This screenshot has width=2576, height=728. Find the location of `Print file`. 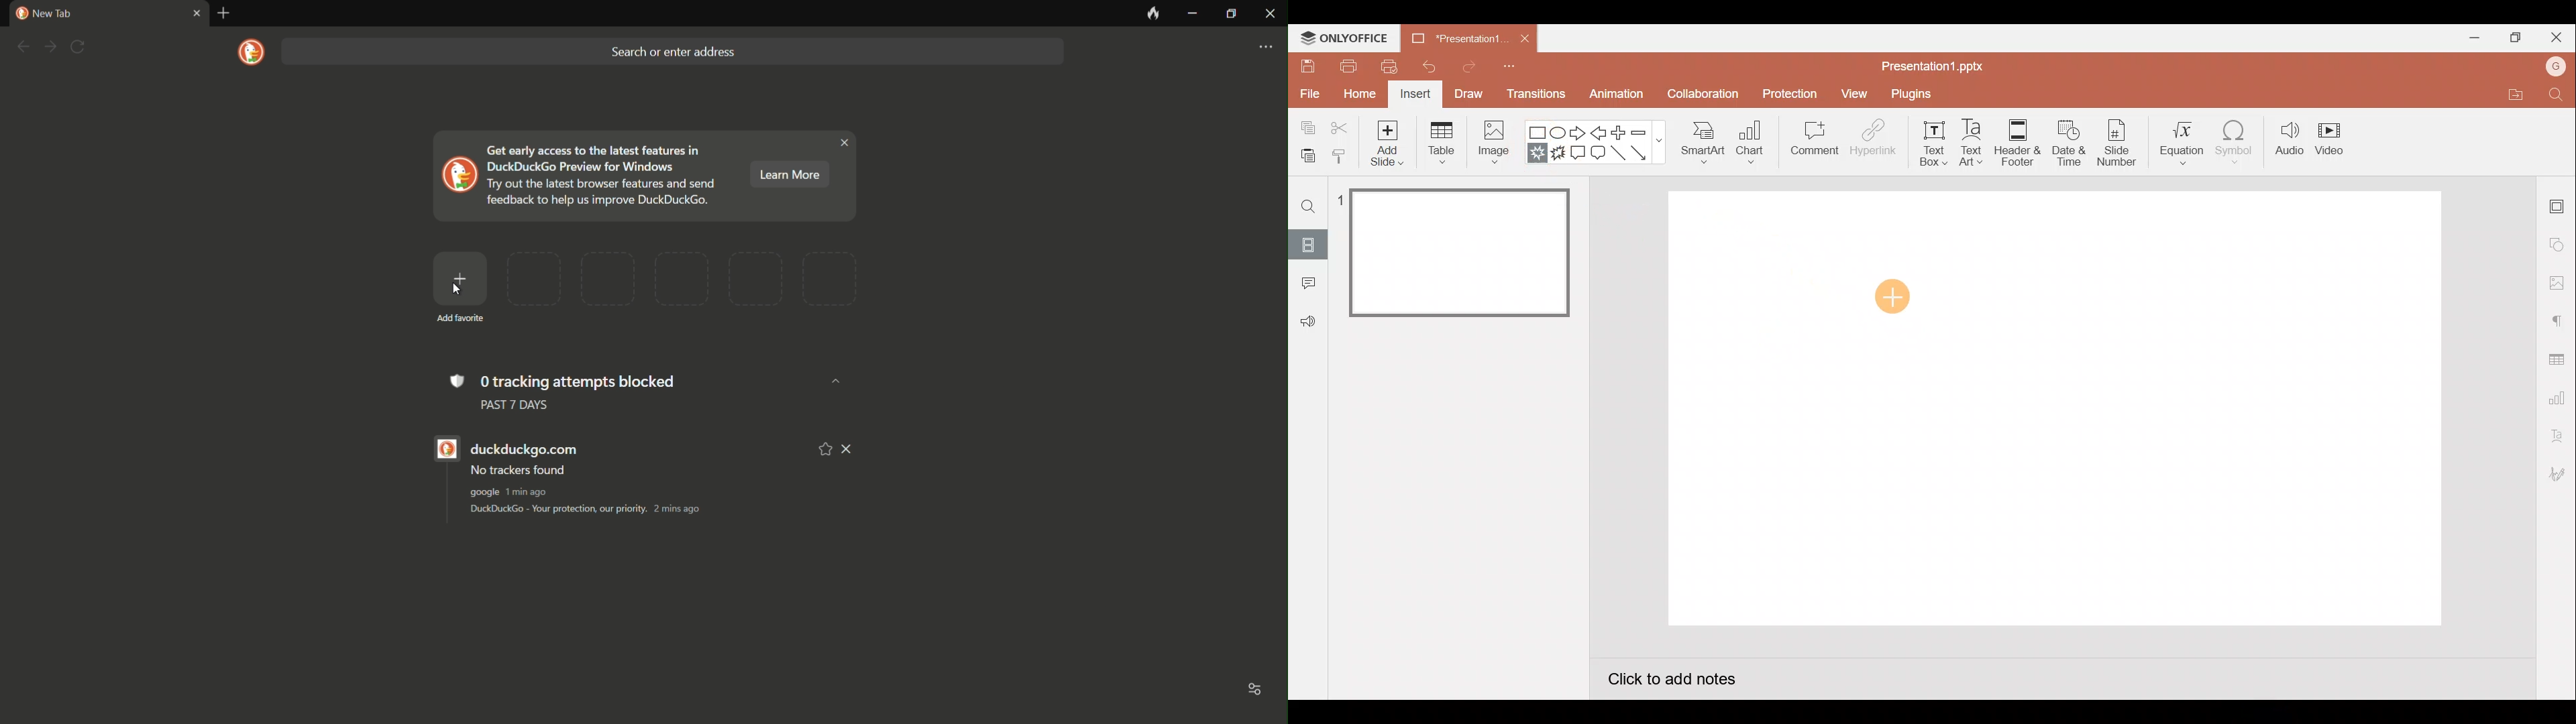

Print file is located at coordinates (1347, 66).